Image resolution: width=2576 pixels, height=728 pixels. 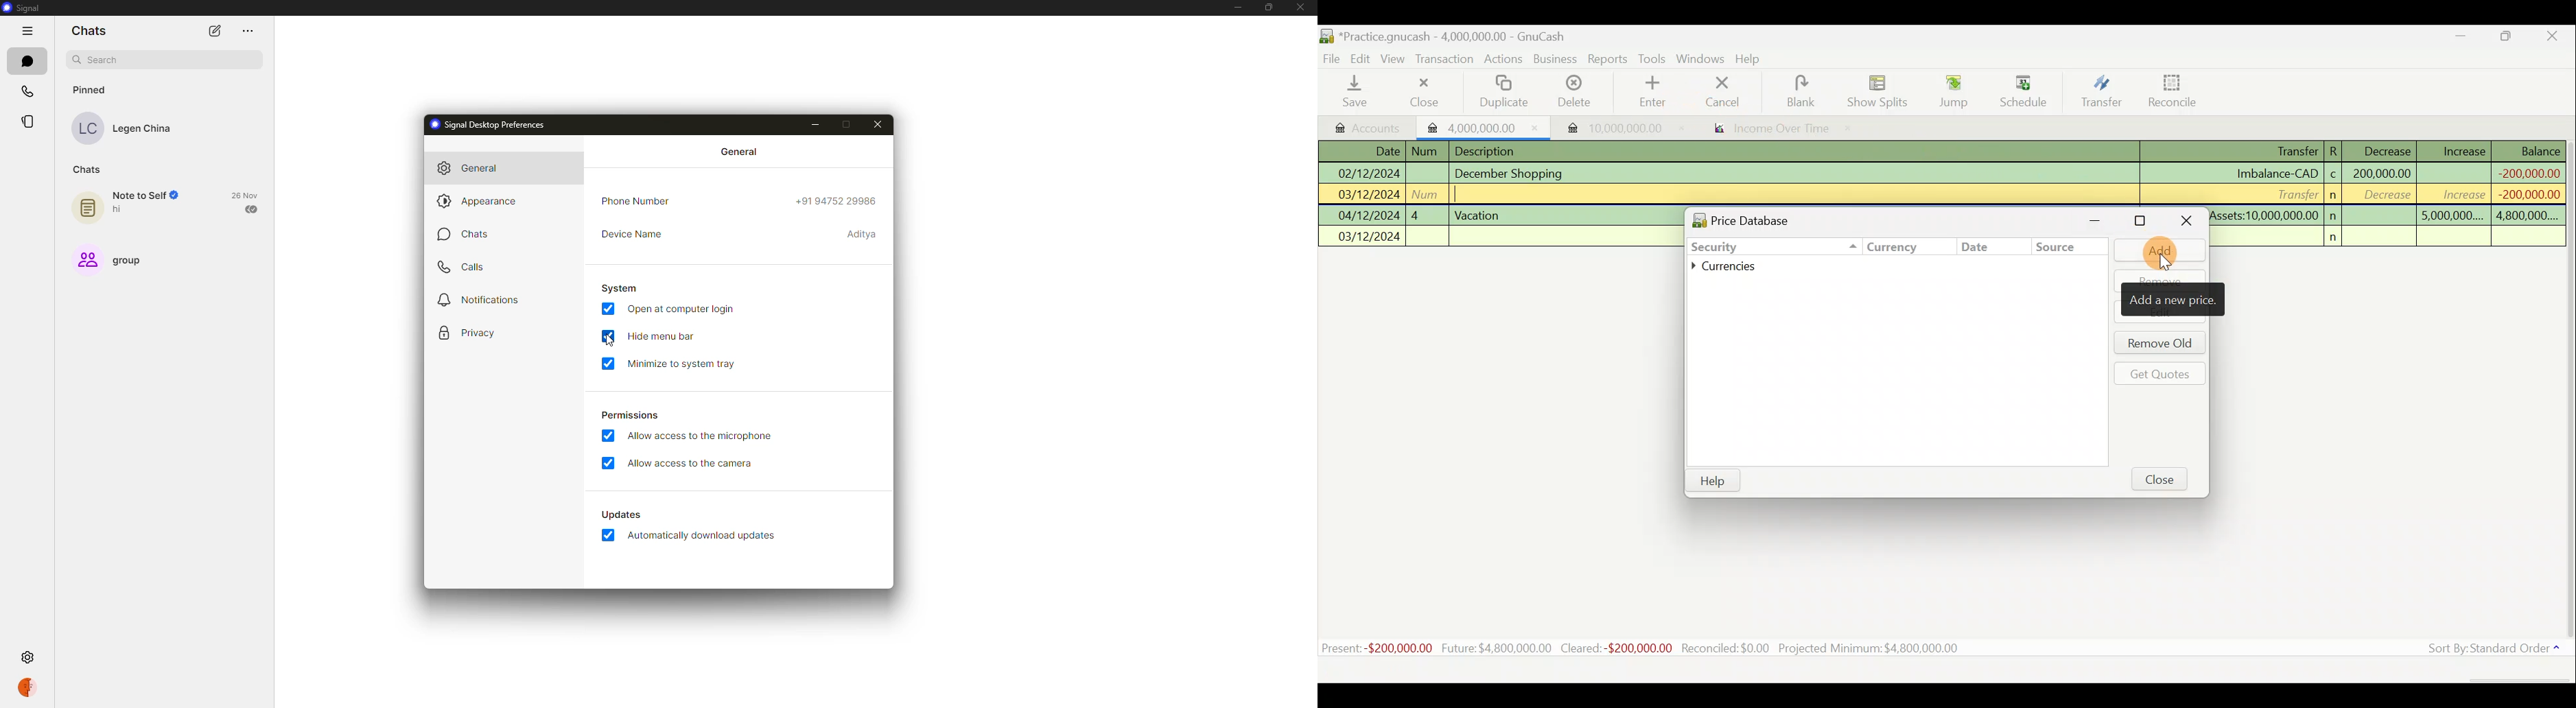 What do you see at coordinates (2557, 36) in the screenshot?
I see `Close` at bounding box center [2557, 36].